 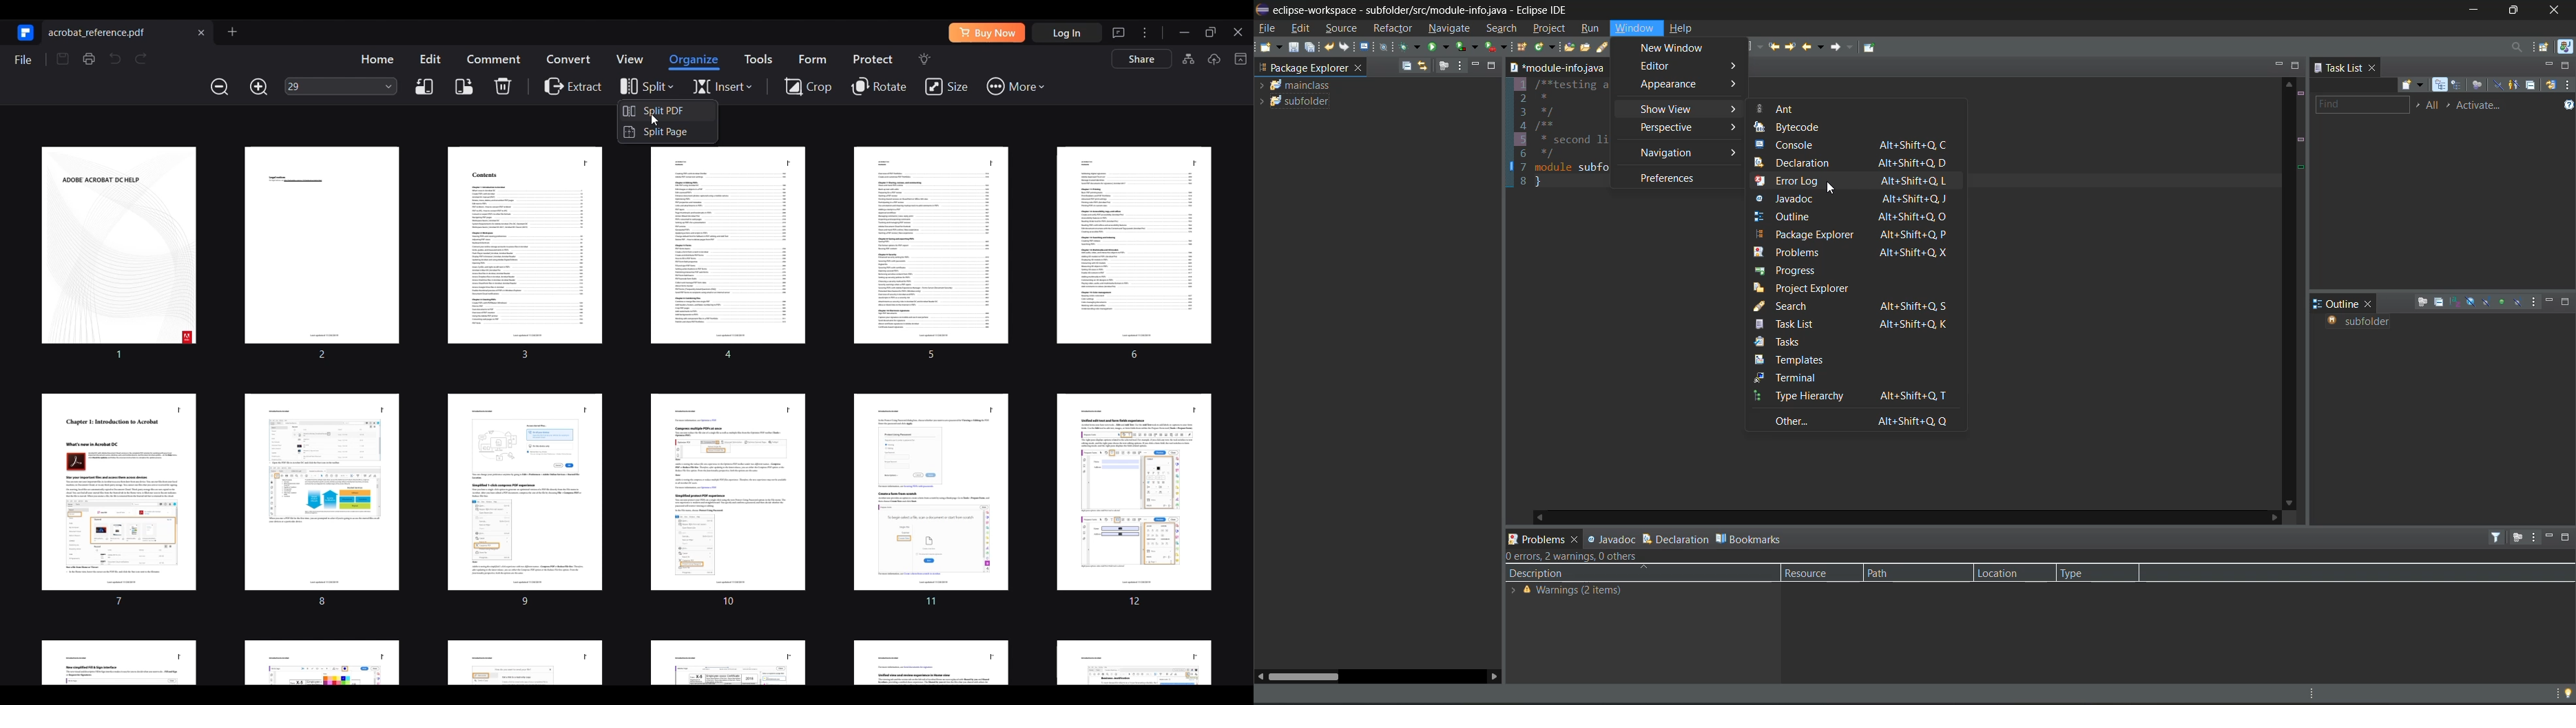 What do you see at coordinates (2455, 301) in the screenshot?
I see `sort` at bounding box center [2455, 301].